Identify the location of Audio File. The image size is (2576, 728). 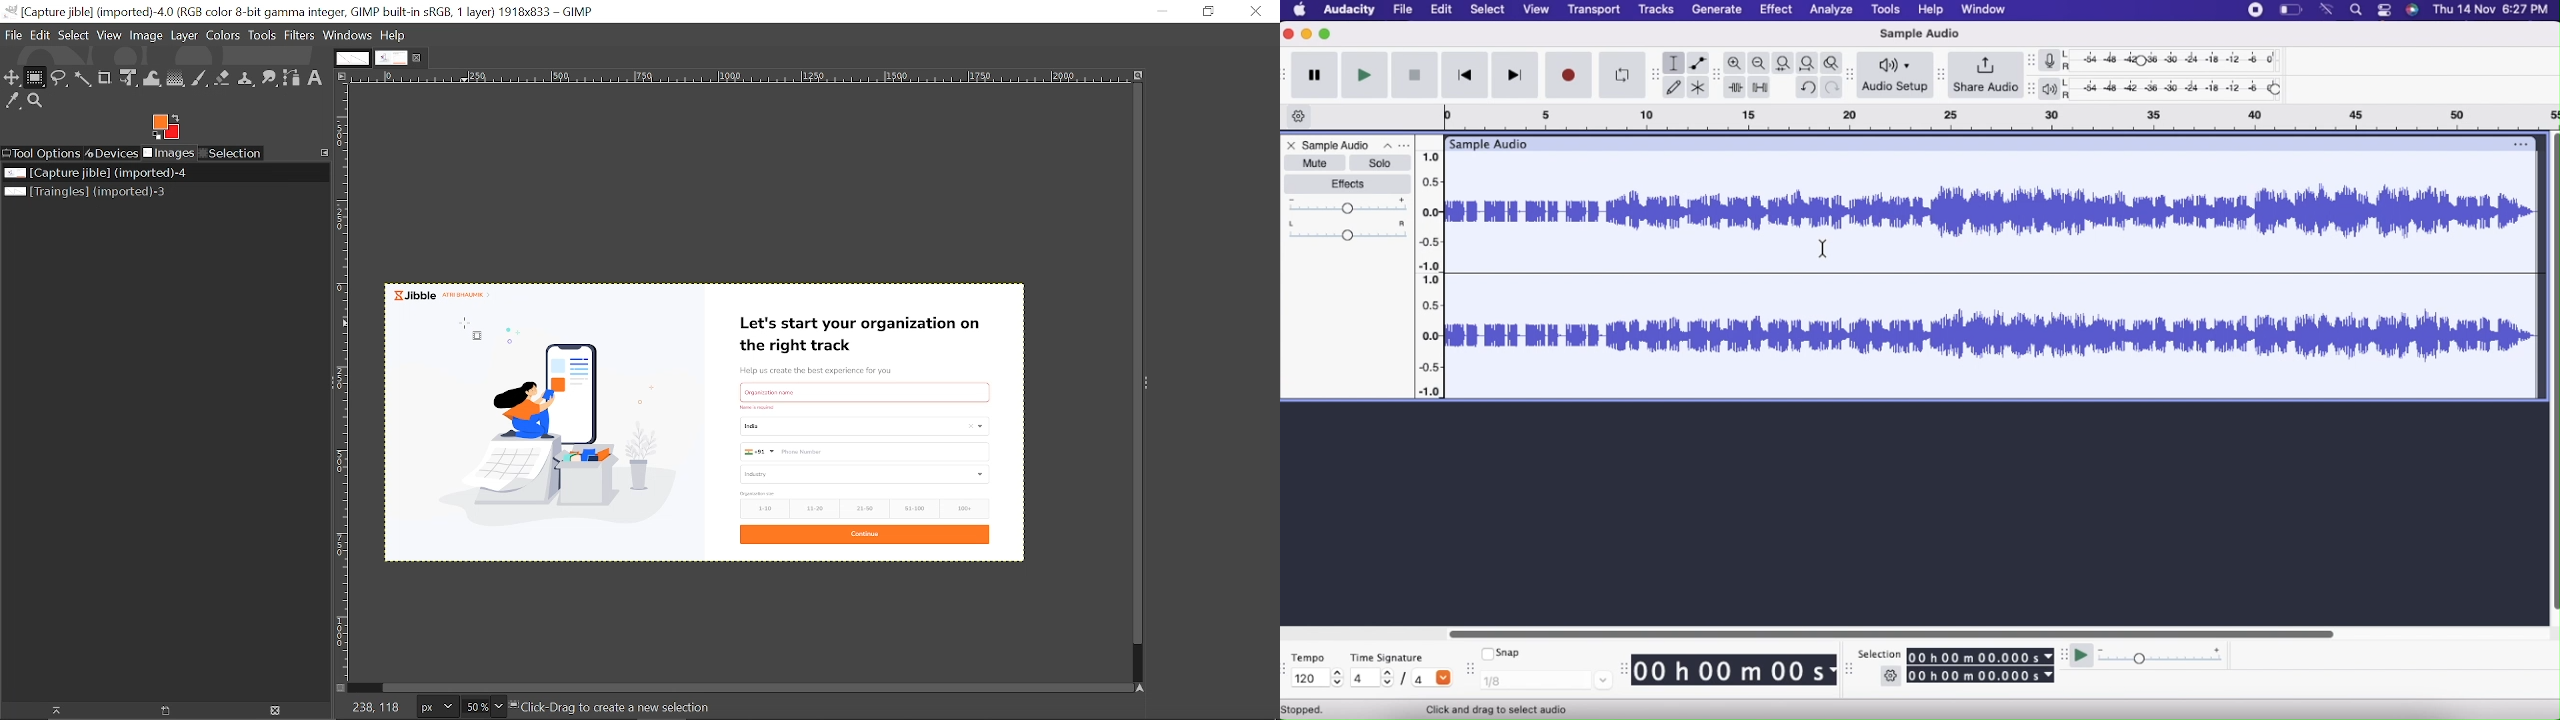
(1990, 275).